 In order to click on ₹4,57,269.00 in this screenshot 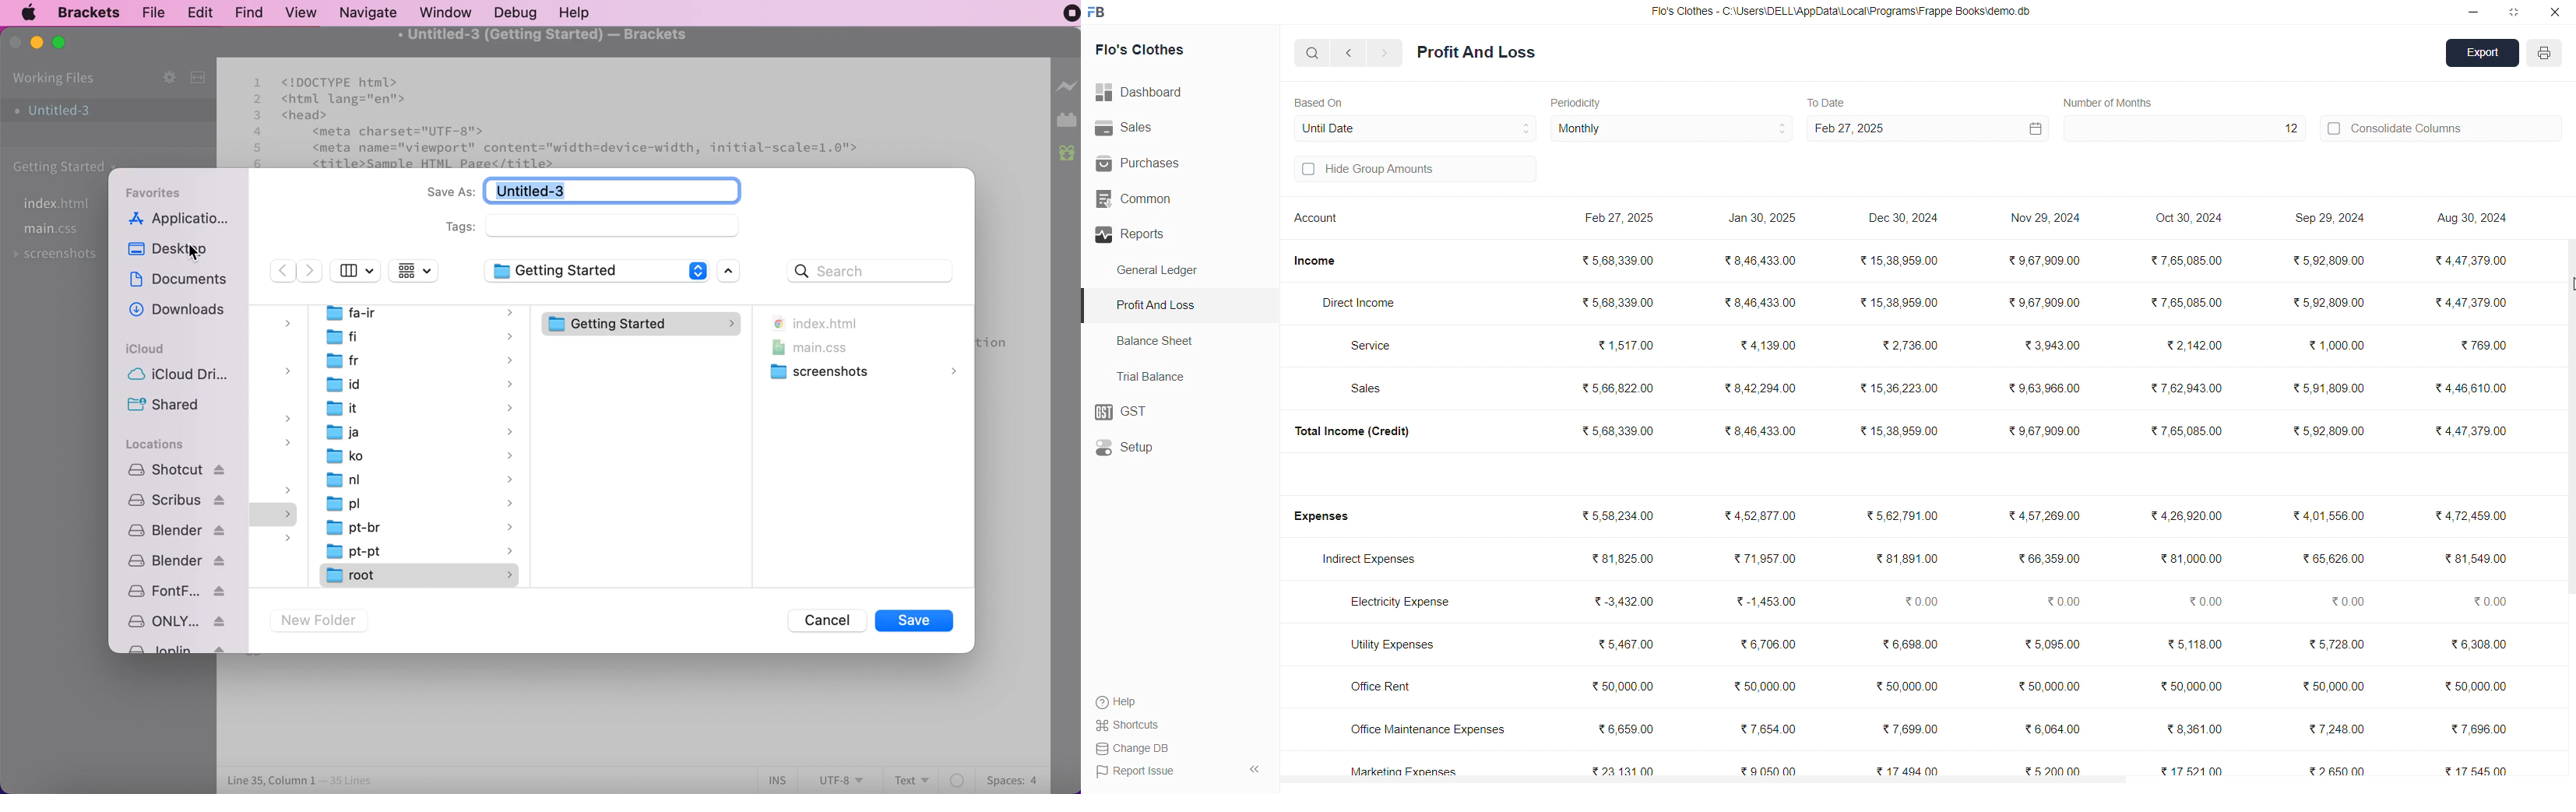, I will do `click(2045, 515)`.